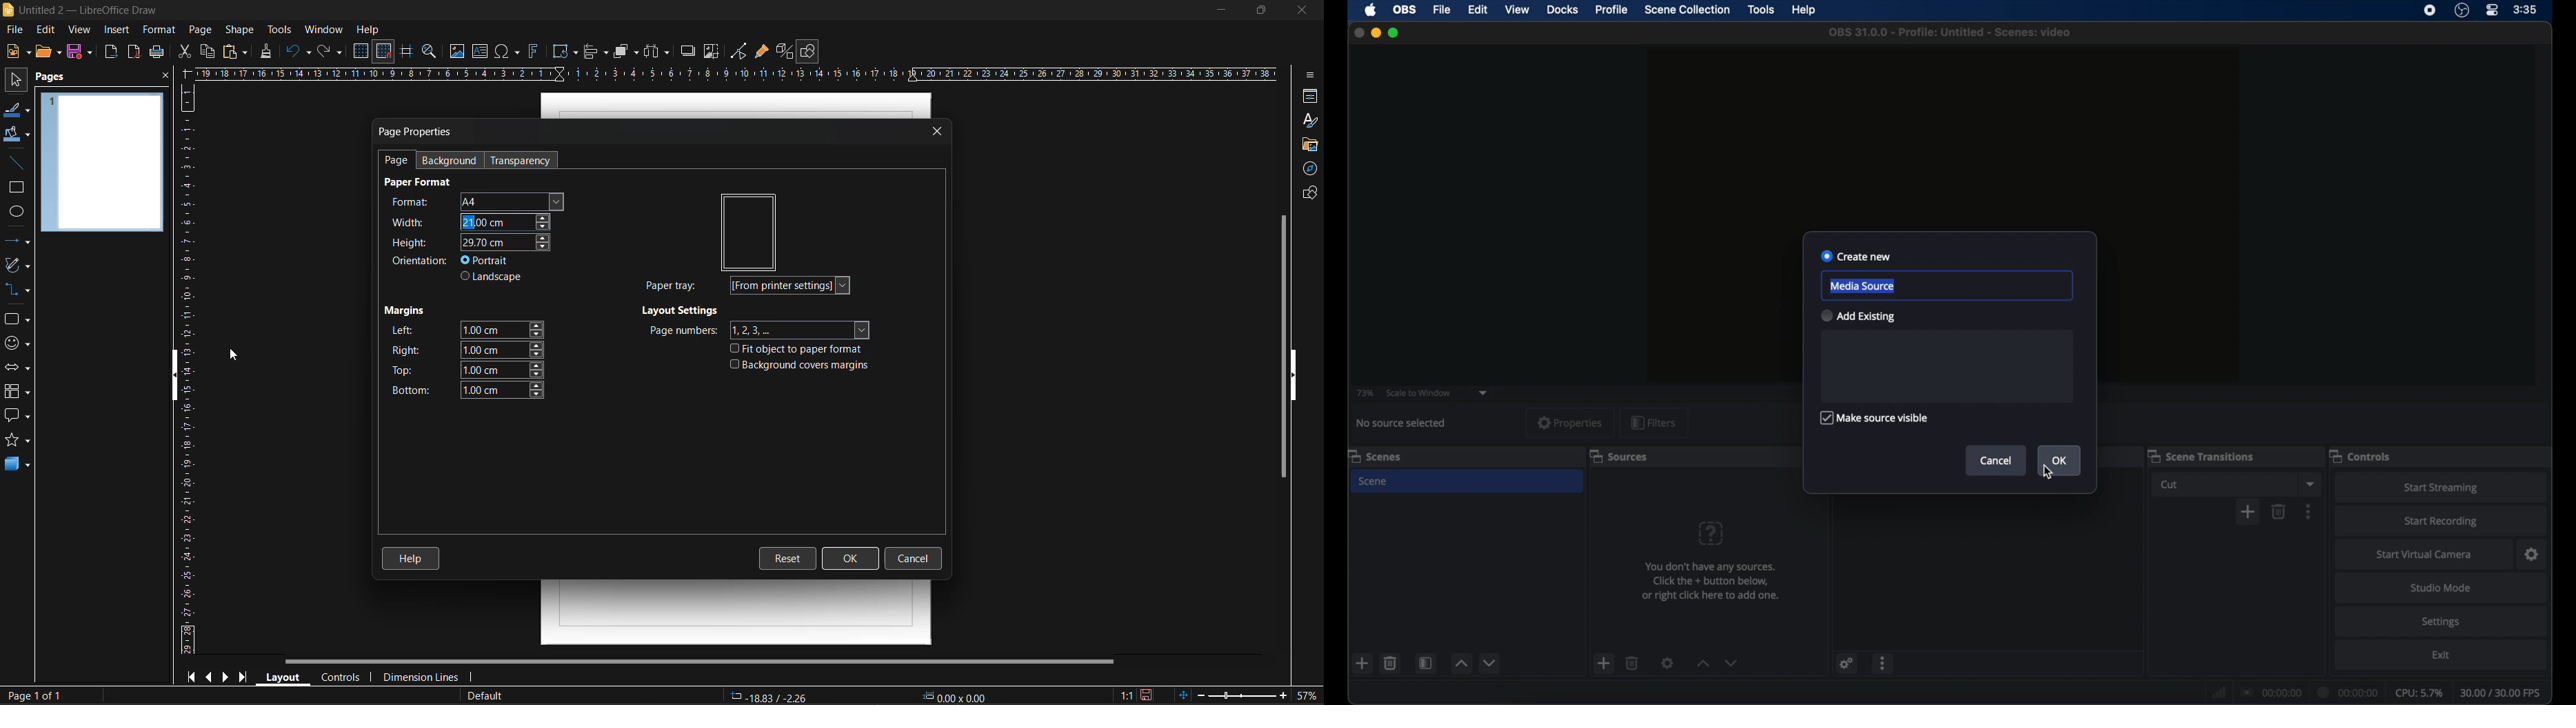  Describe the element at coordinates (2526, 10) in the screenshot. I see `time` at that location.